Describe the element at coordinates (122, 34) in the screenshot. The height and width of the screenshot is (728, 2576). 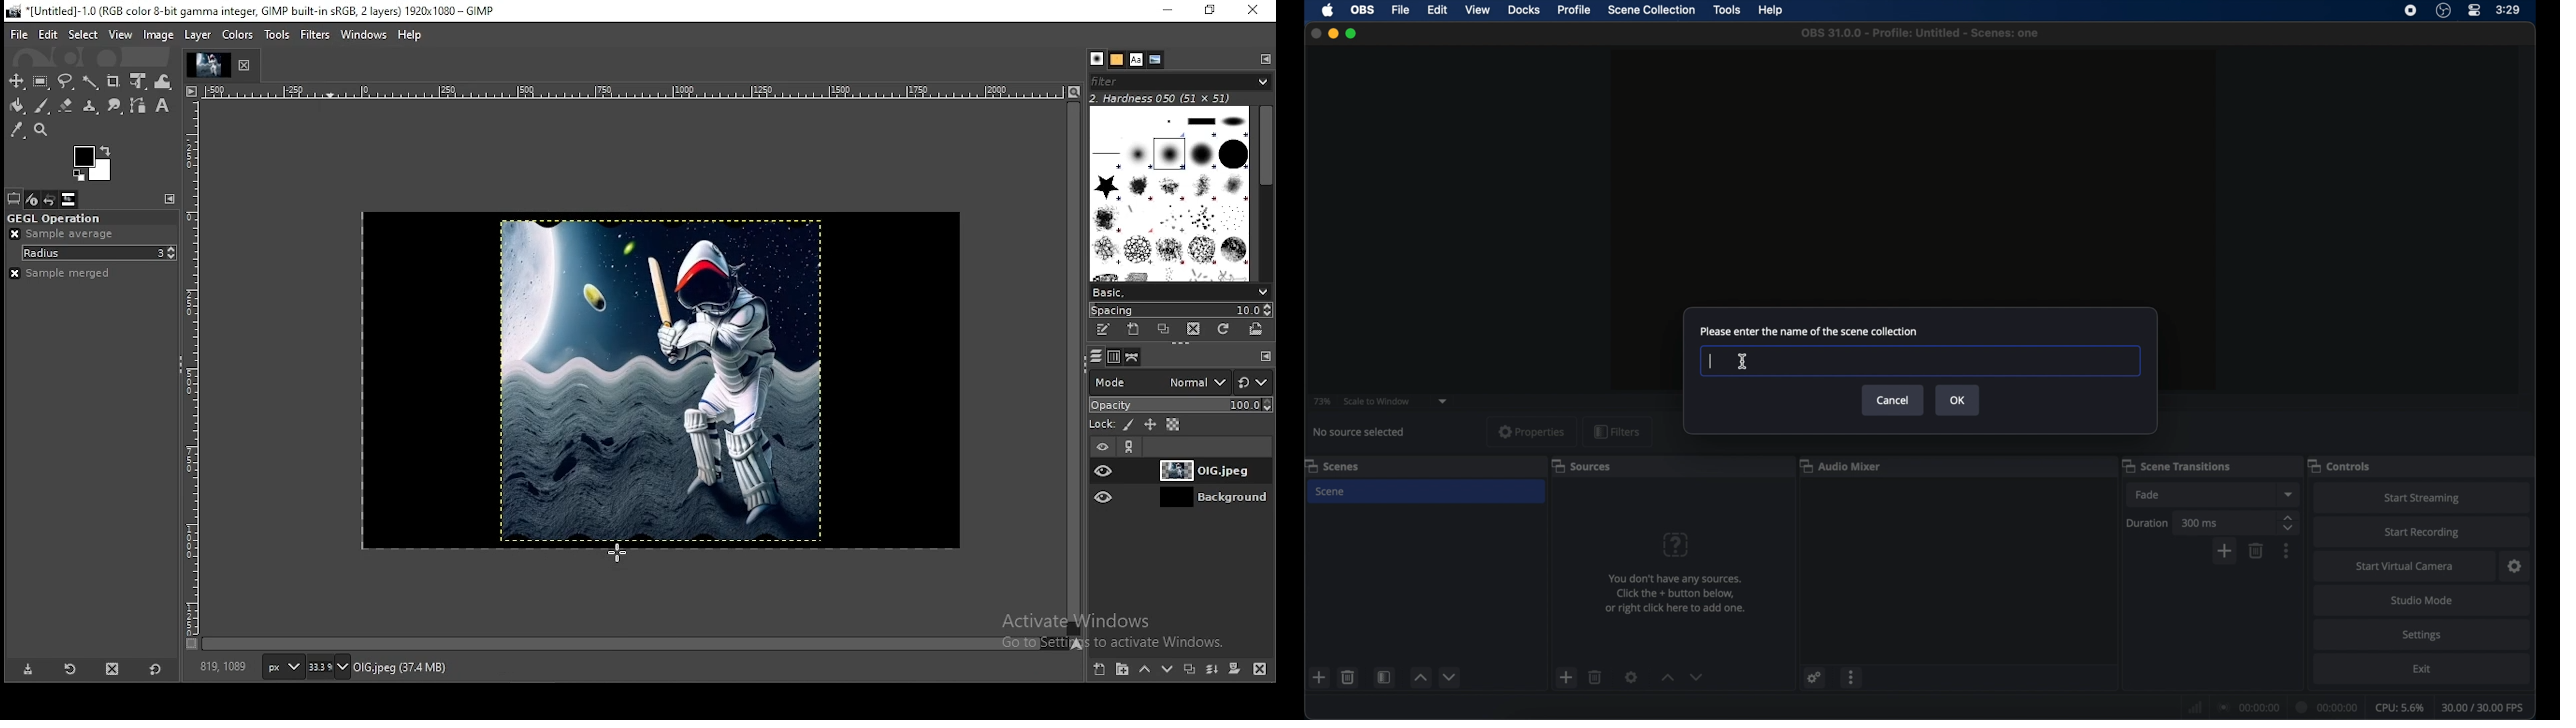
I see `view` at that location.